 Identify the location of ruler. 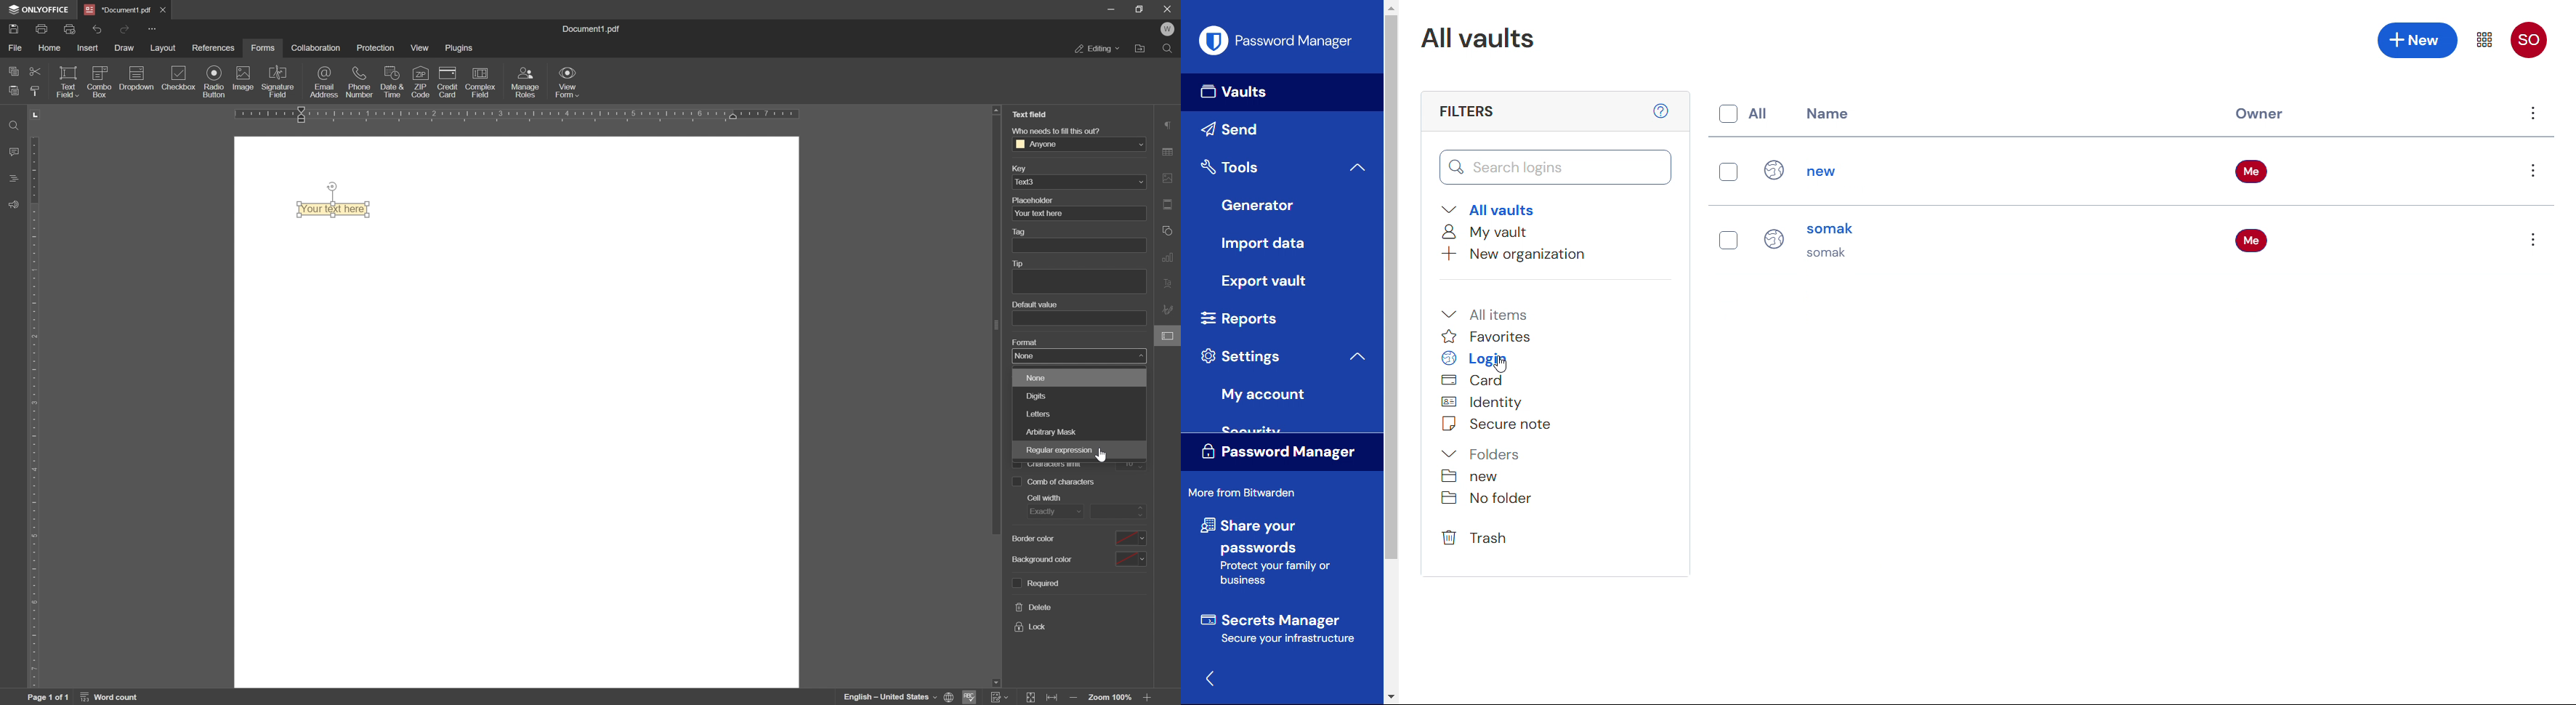
(37, 397).